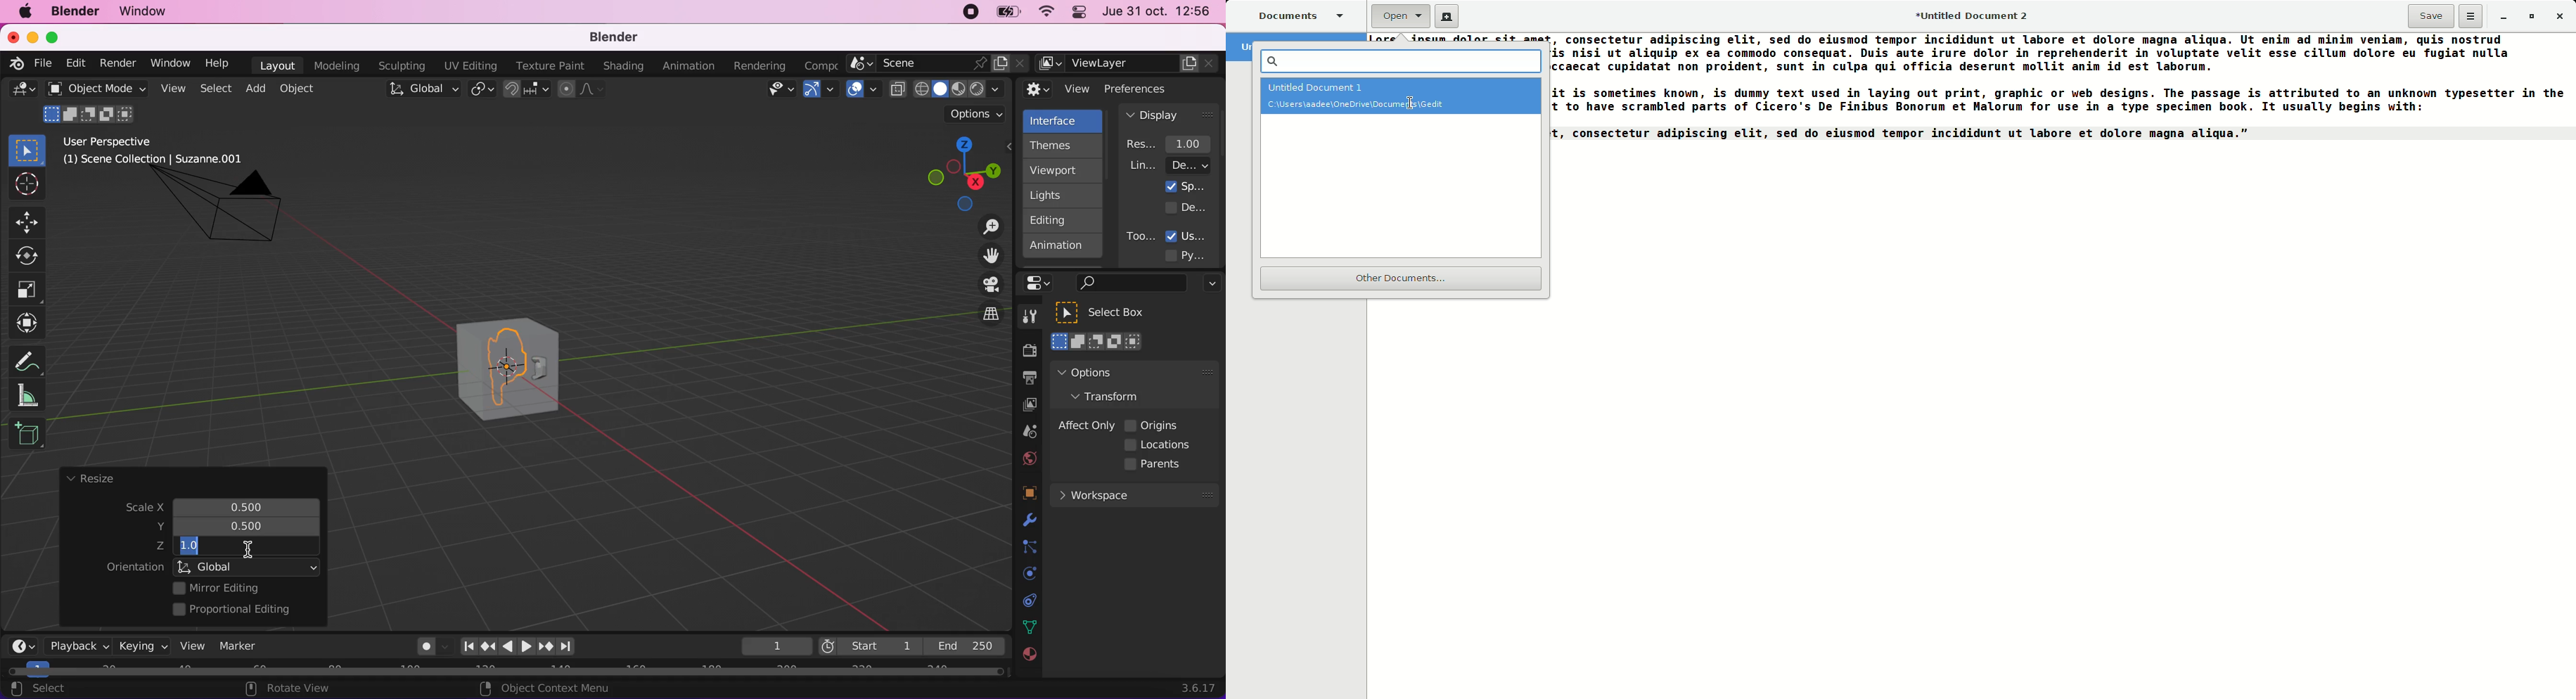  I want to click on Paragraphs, so click(2059, 94).